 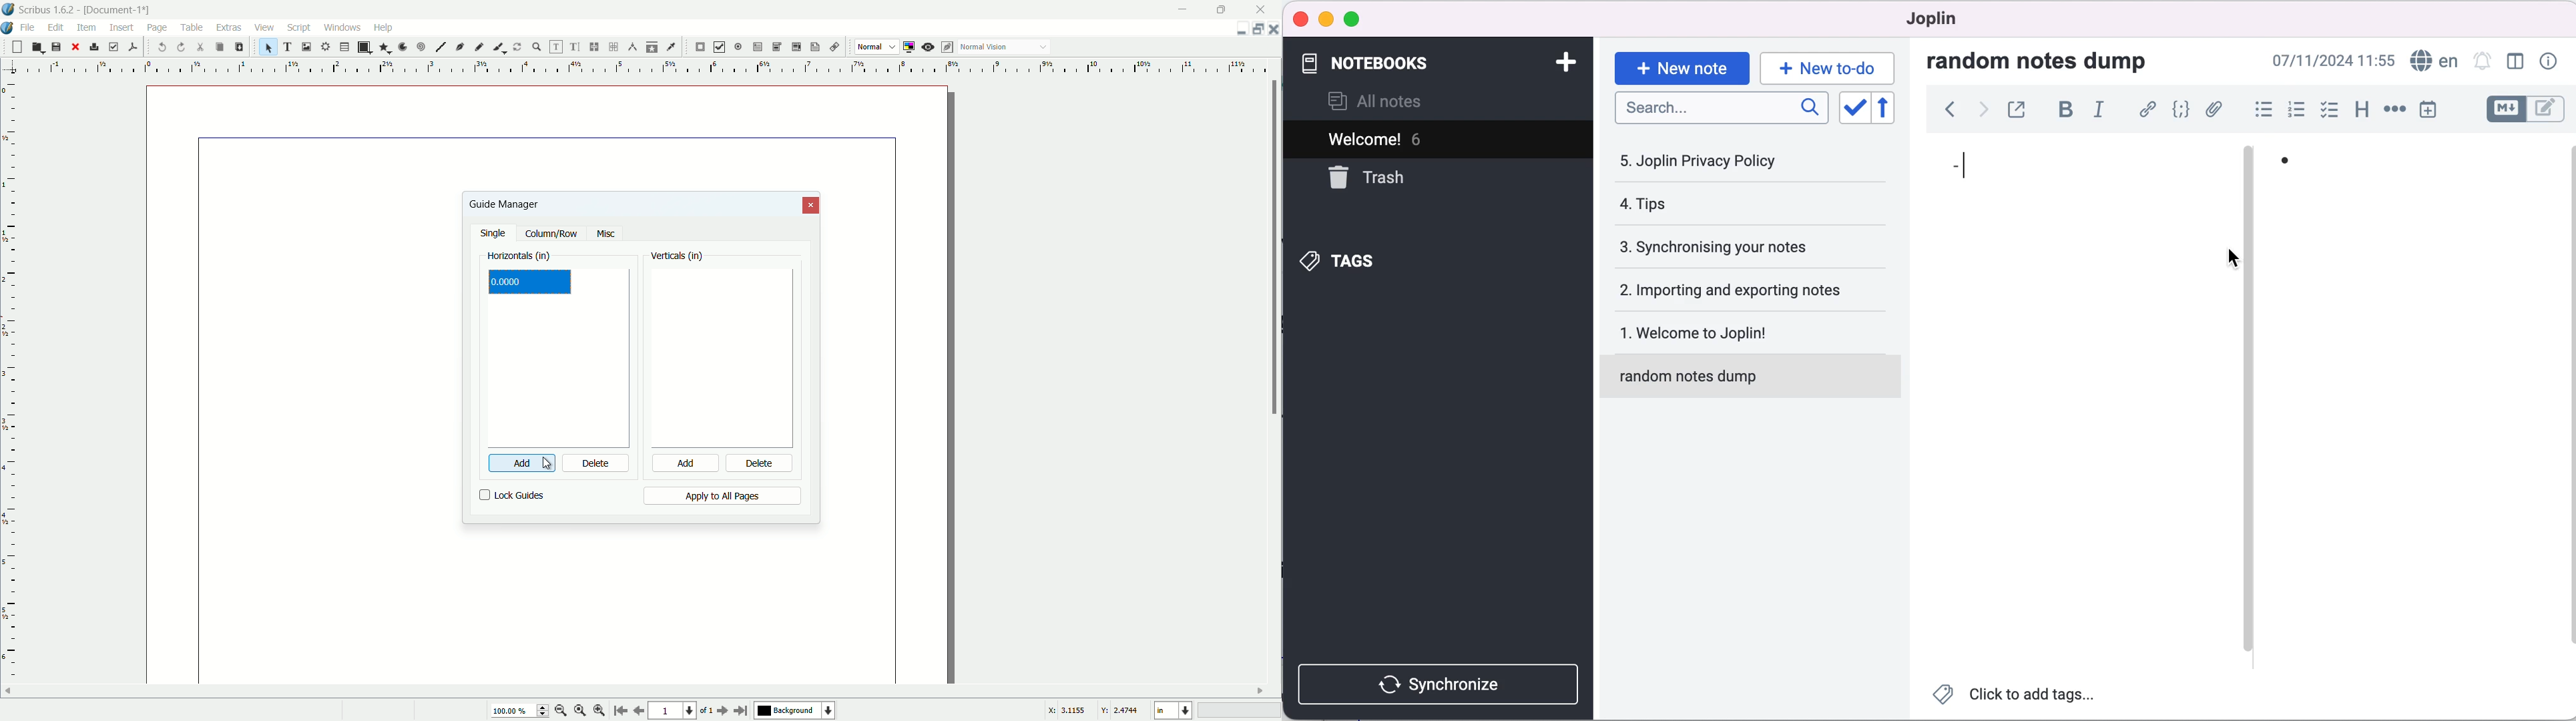 What do you see at coordinates (403, 47) in the screenshot?
I see `arc` at bounding box center [403, 47].